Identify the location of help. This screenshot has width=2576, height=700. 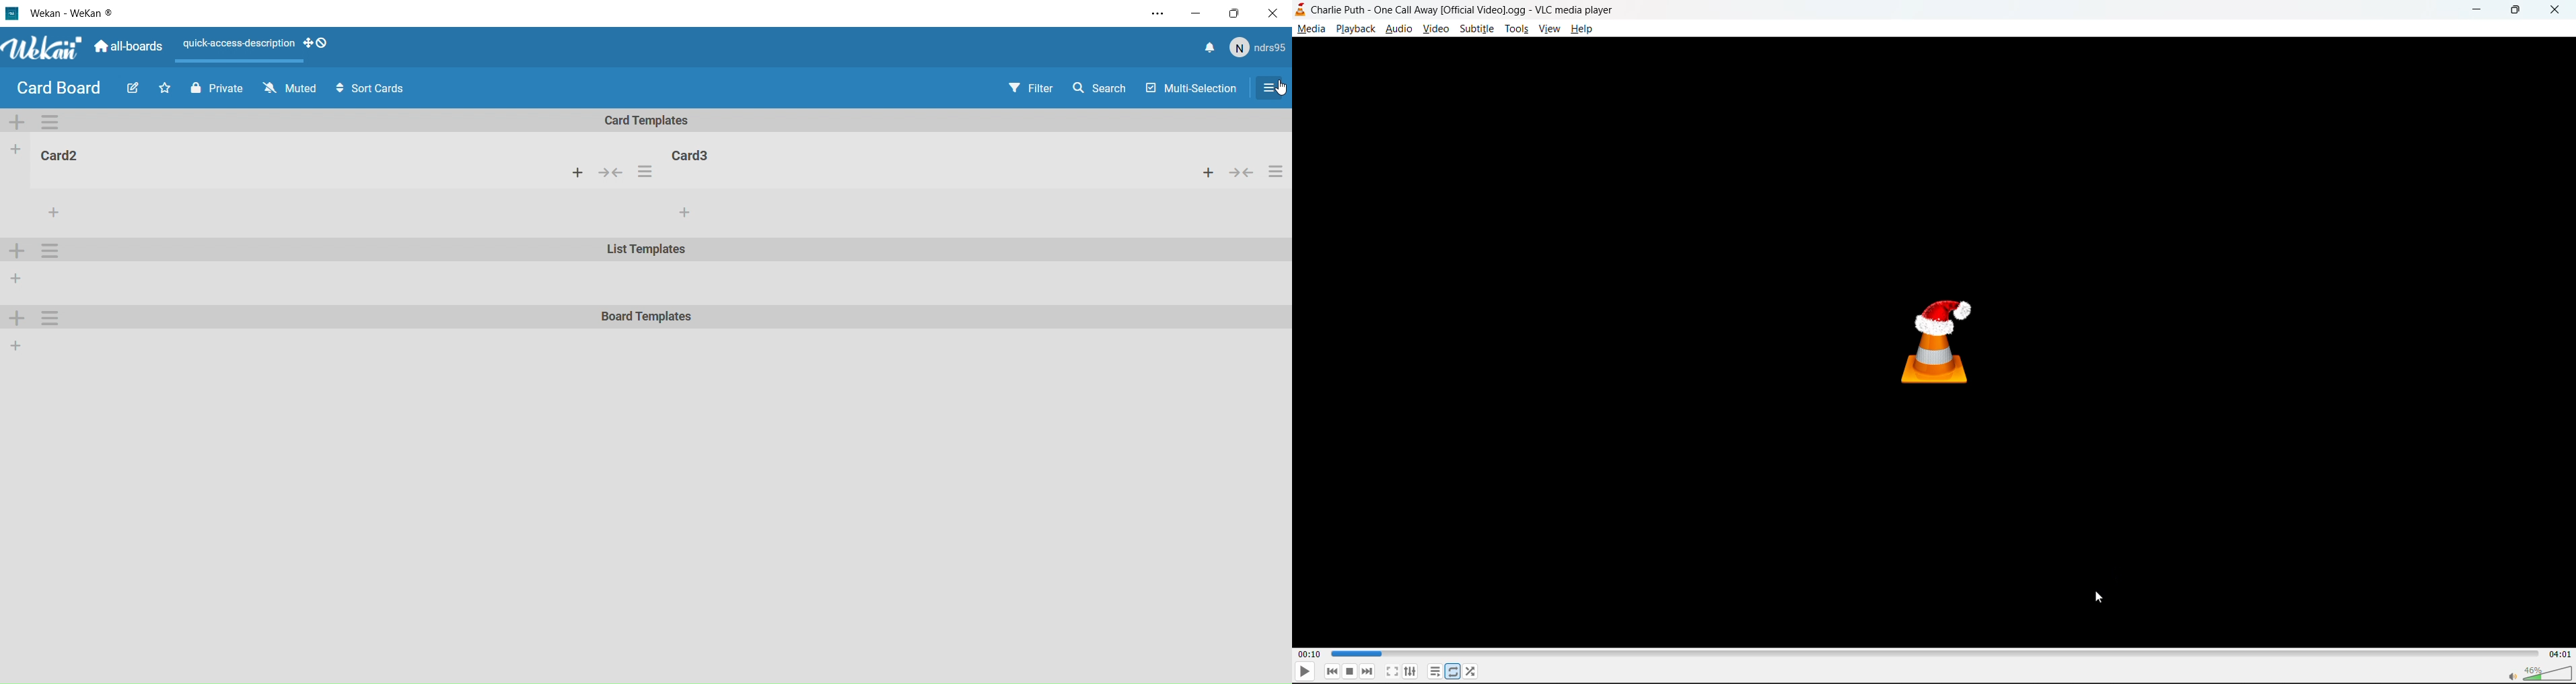
(1585, 30).